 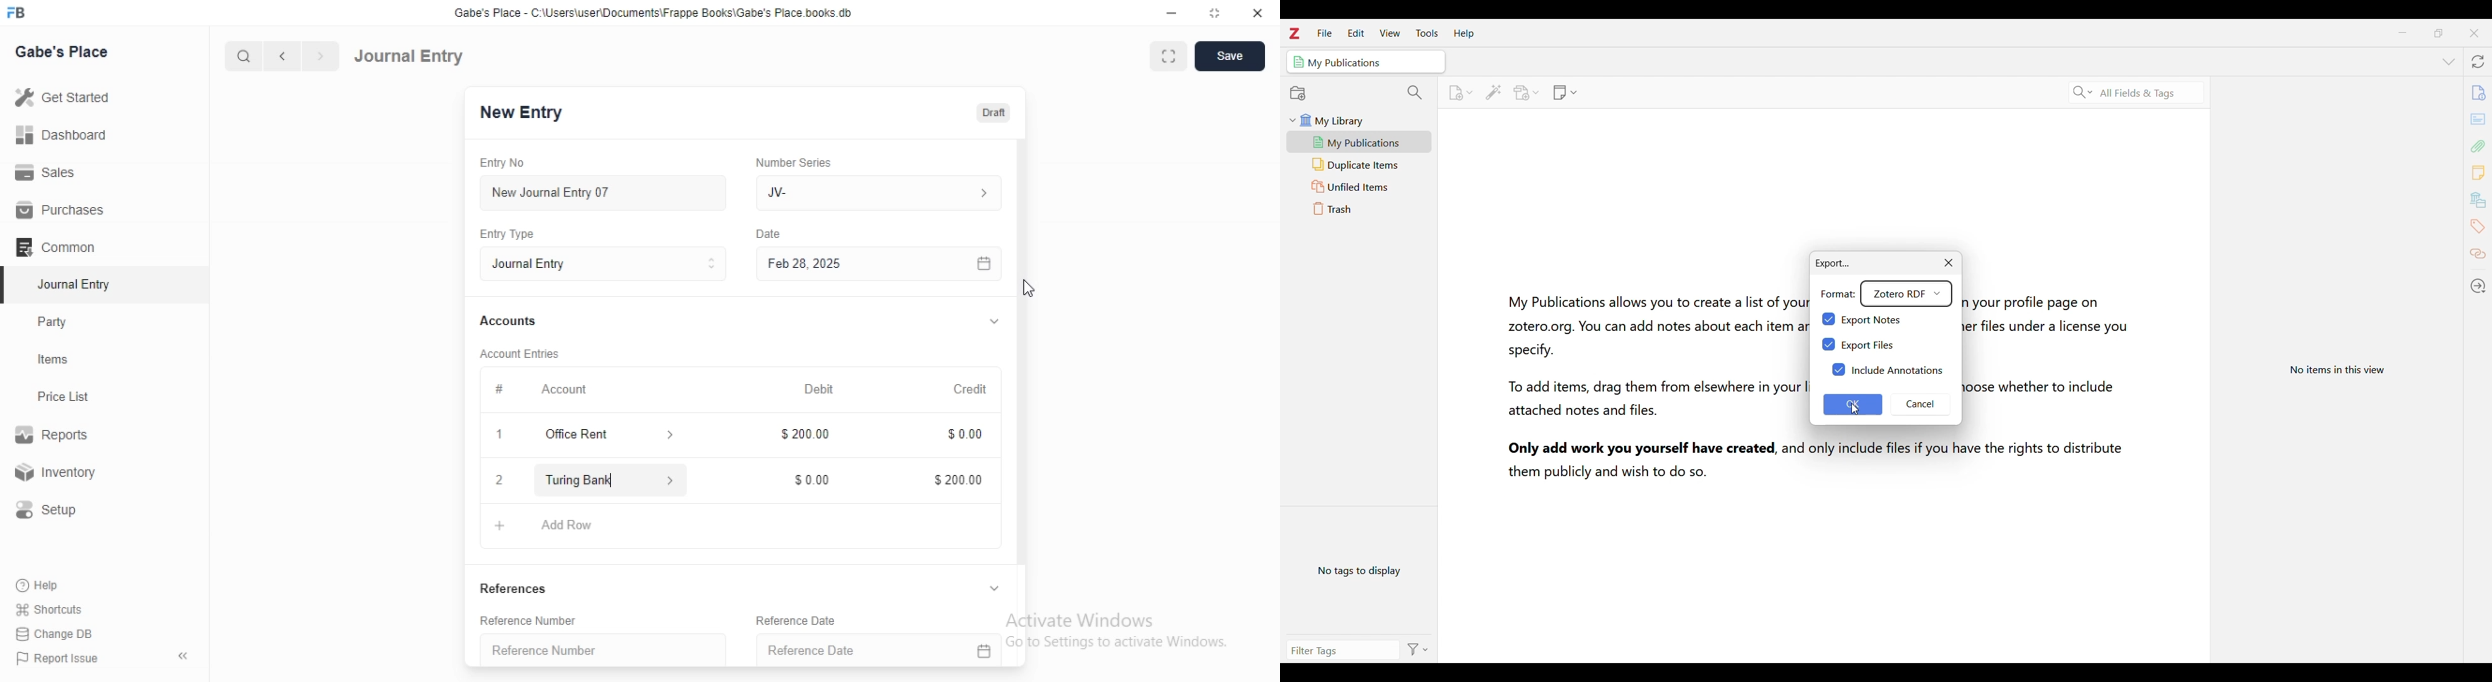 I want to click on Reference number, so click(x=545, y=651).